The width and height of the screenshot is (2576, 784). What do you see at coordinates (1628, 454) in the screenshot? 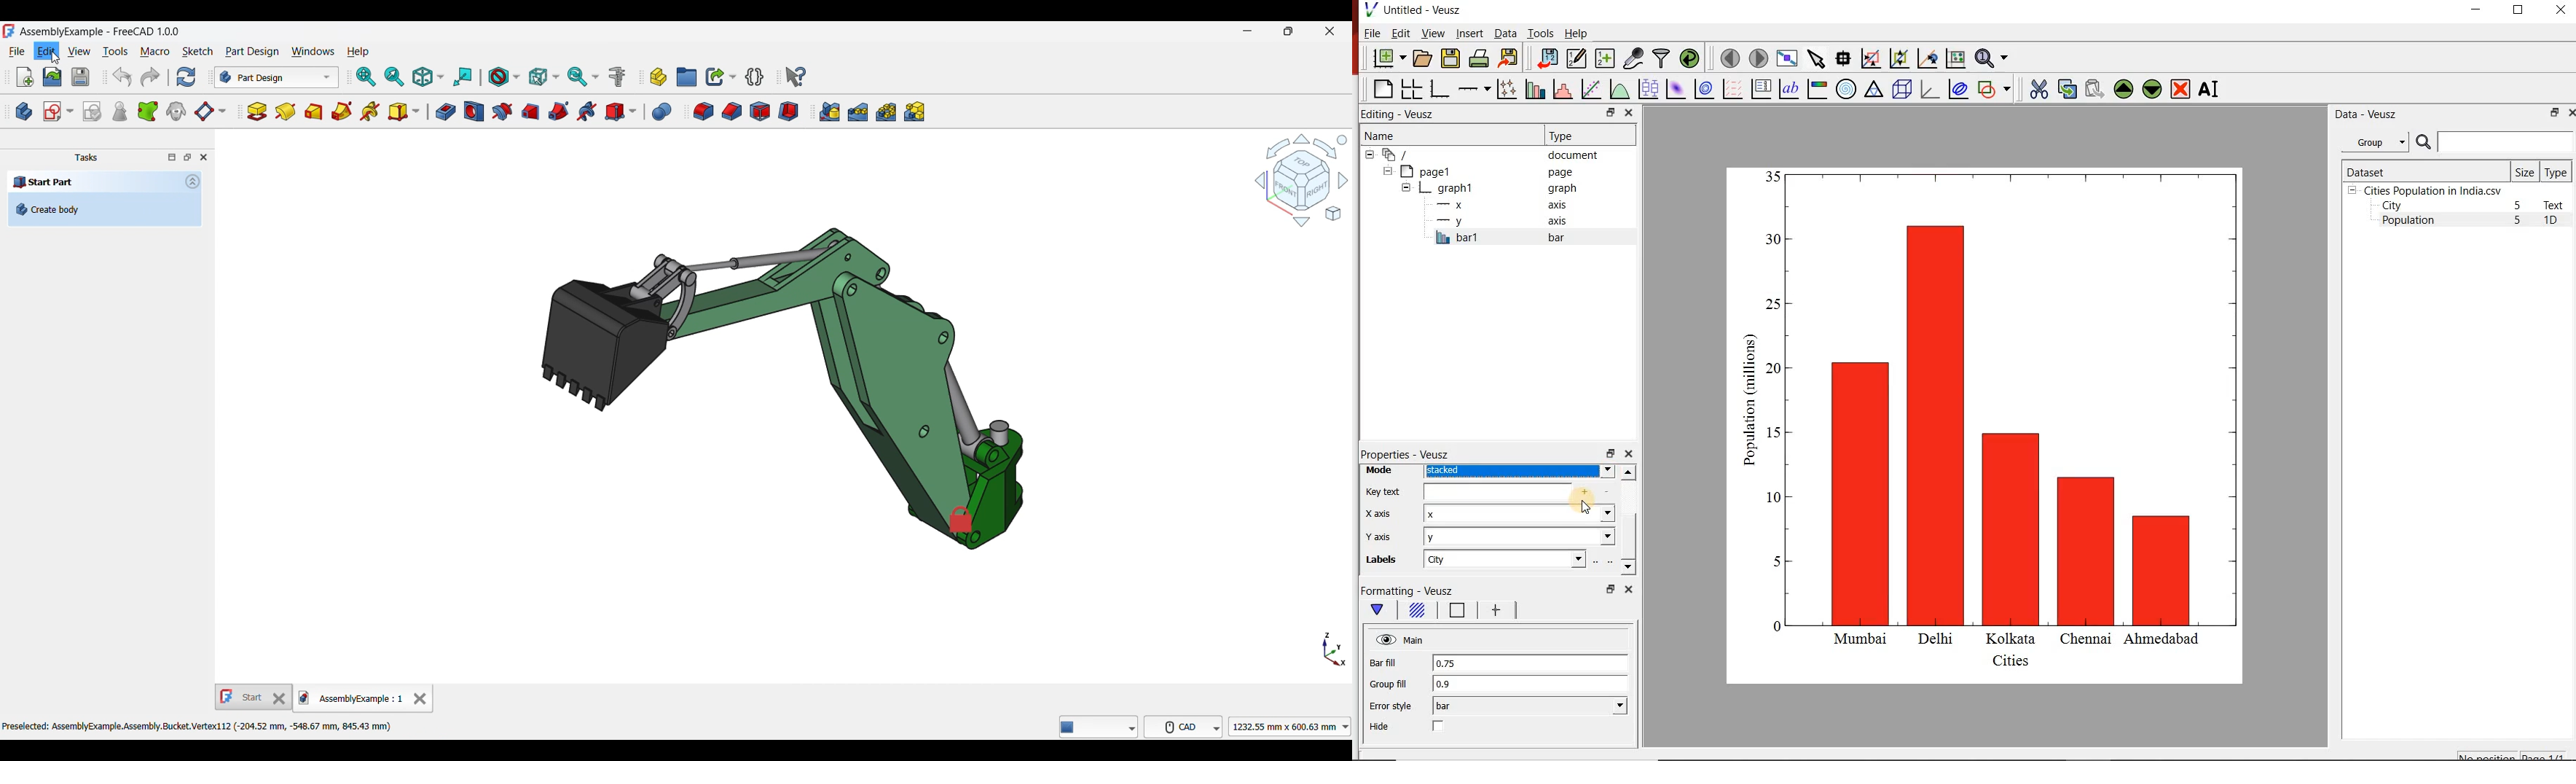
I see `close` at bounding box center [1628, 454].